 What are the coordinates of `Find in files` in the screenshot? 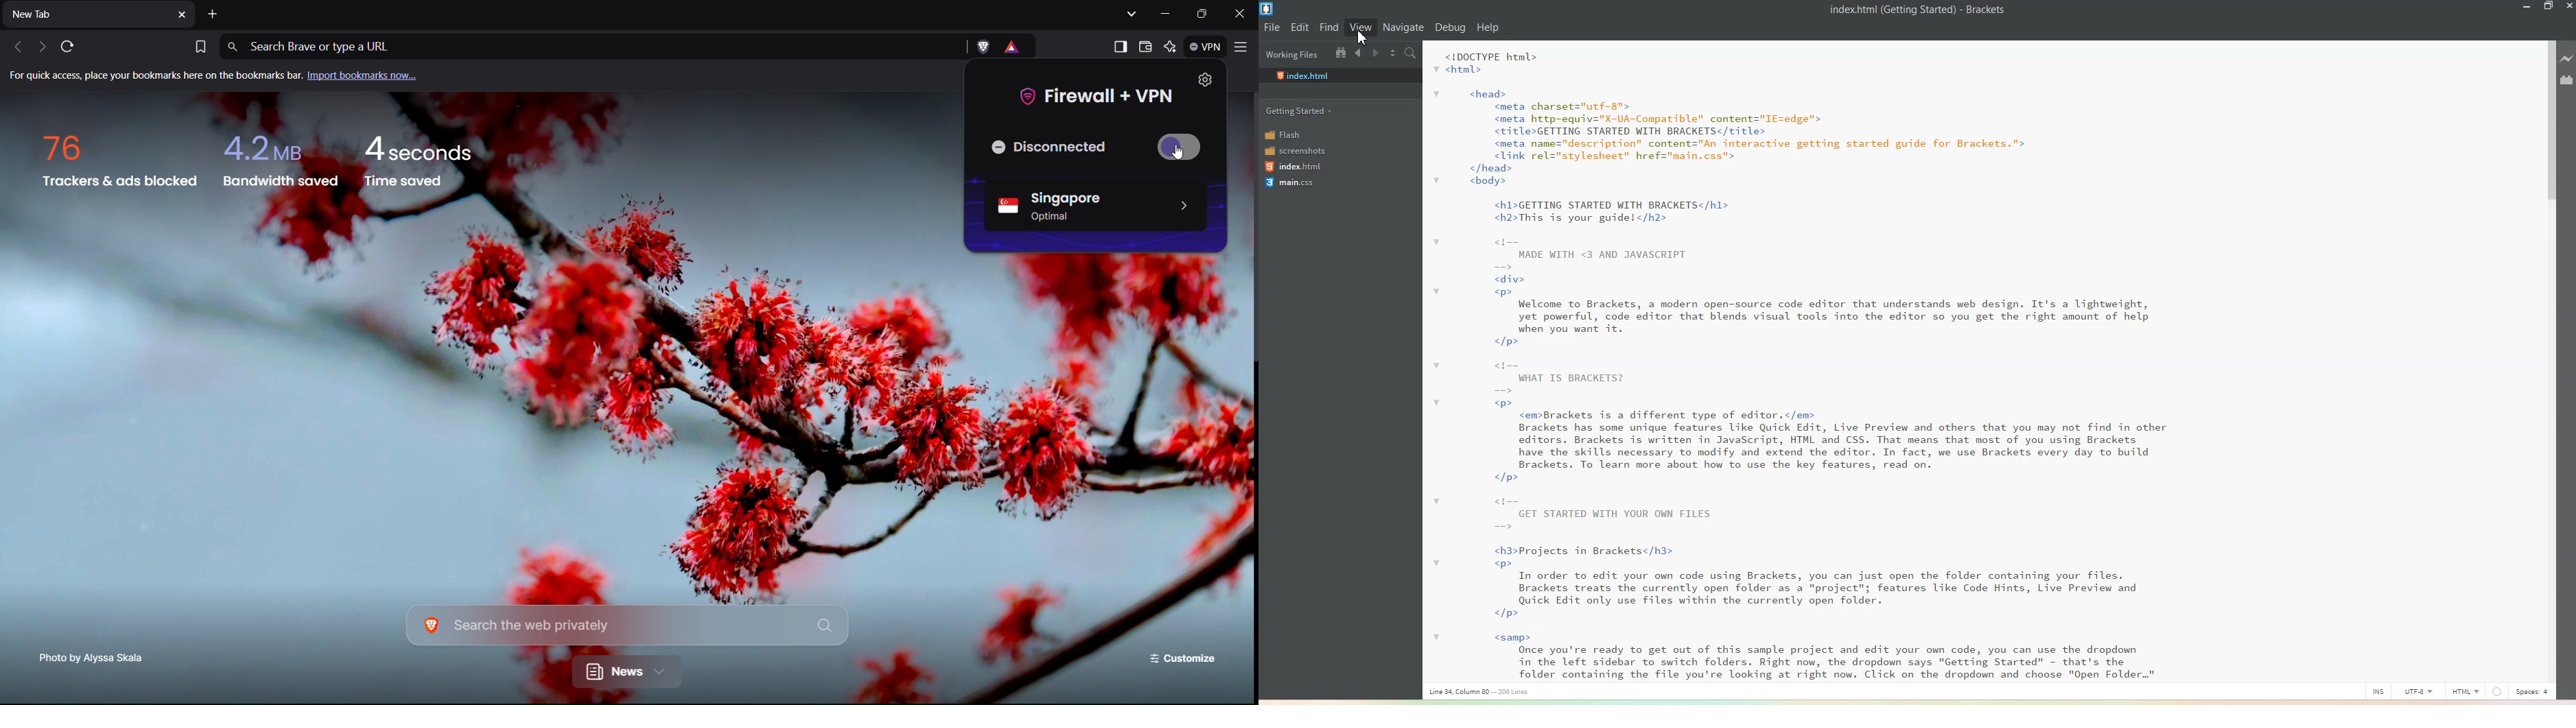 It's located at (1411, 53).